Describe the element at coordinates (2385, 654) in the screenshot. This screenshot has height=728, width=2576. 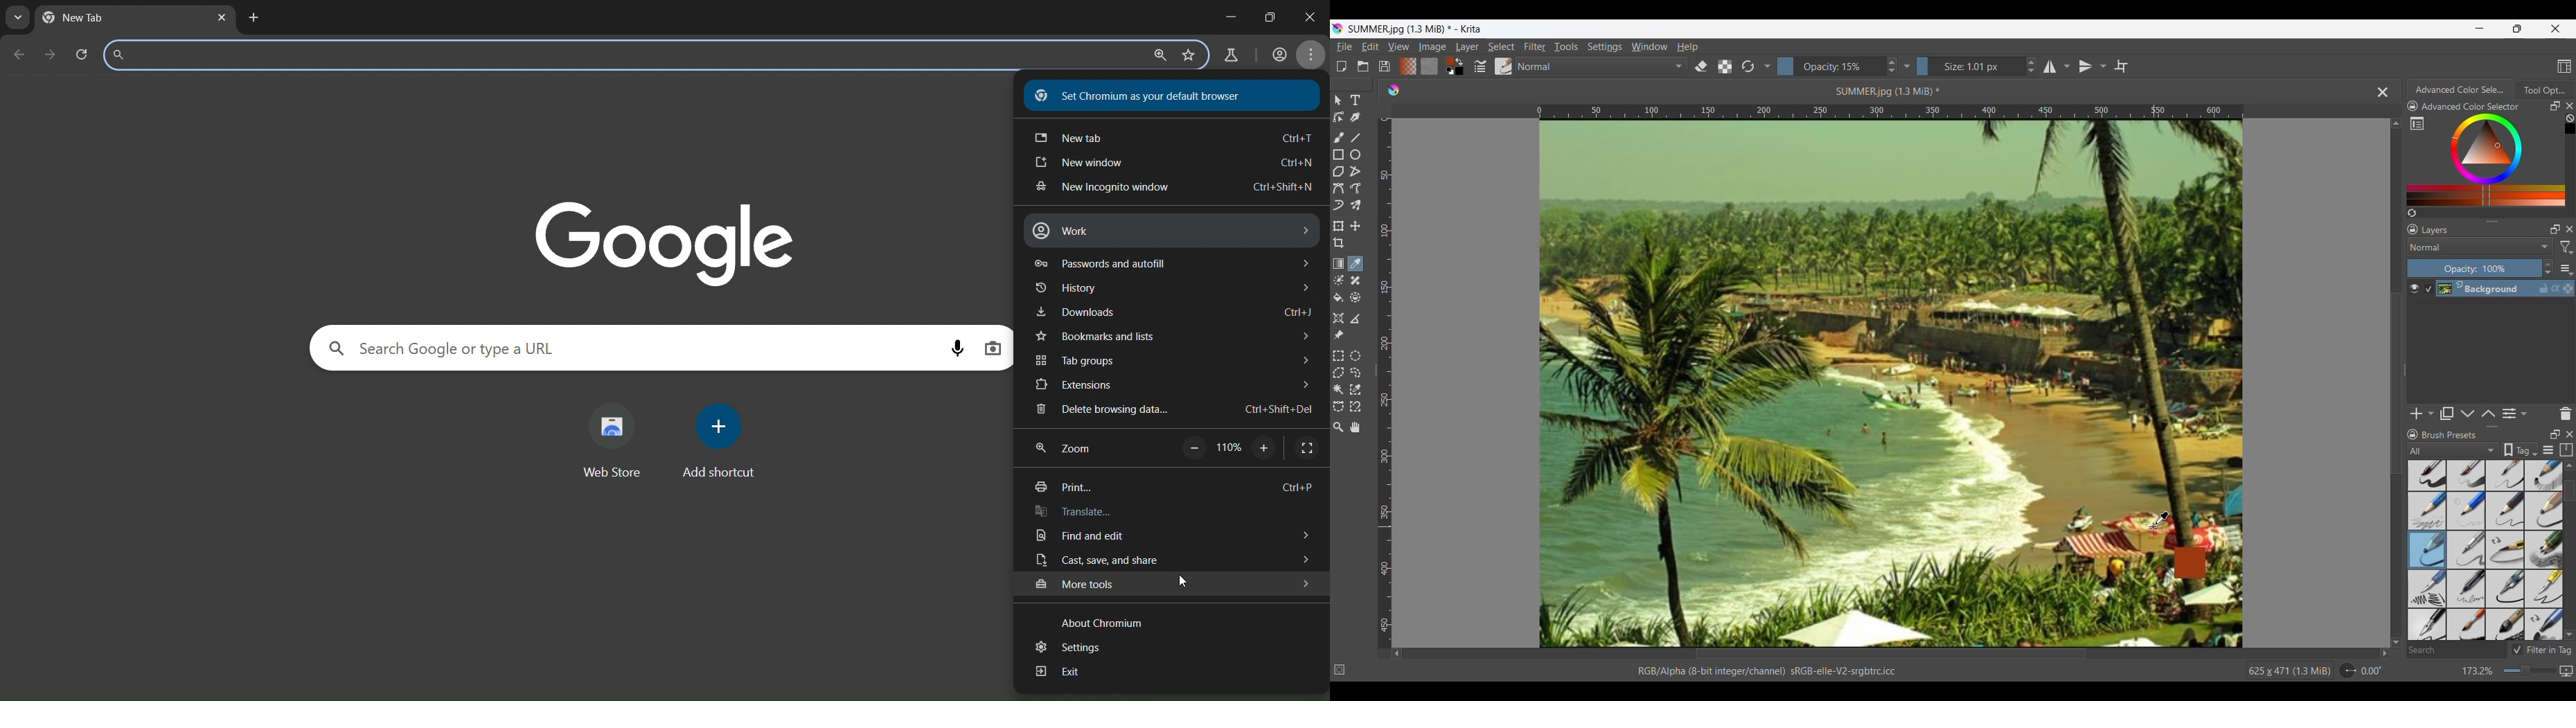
I see `Quick slide to right` at that location.